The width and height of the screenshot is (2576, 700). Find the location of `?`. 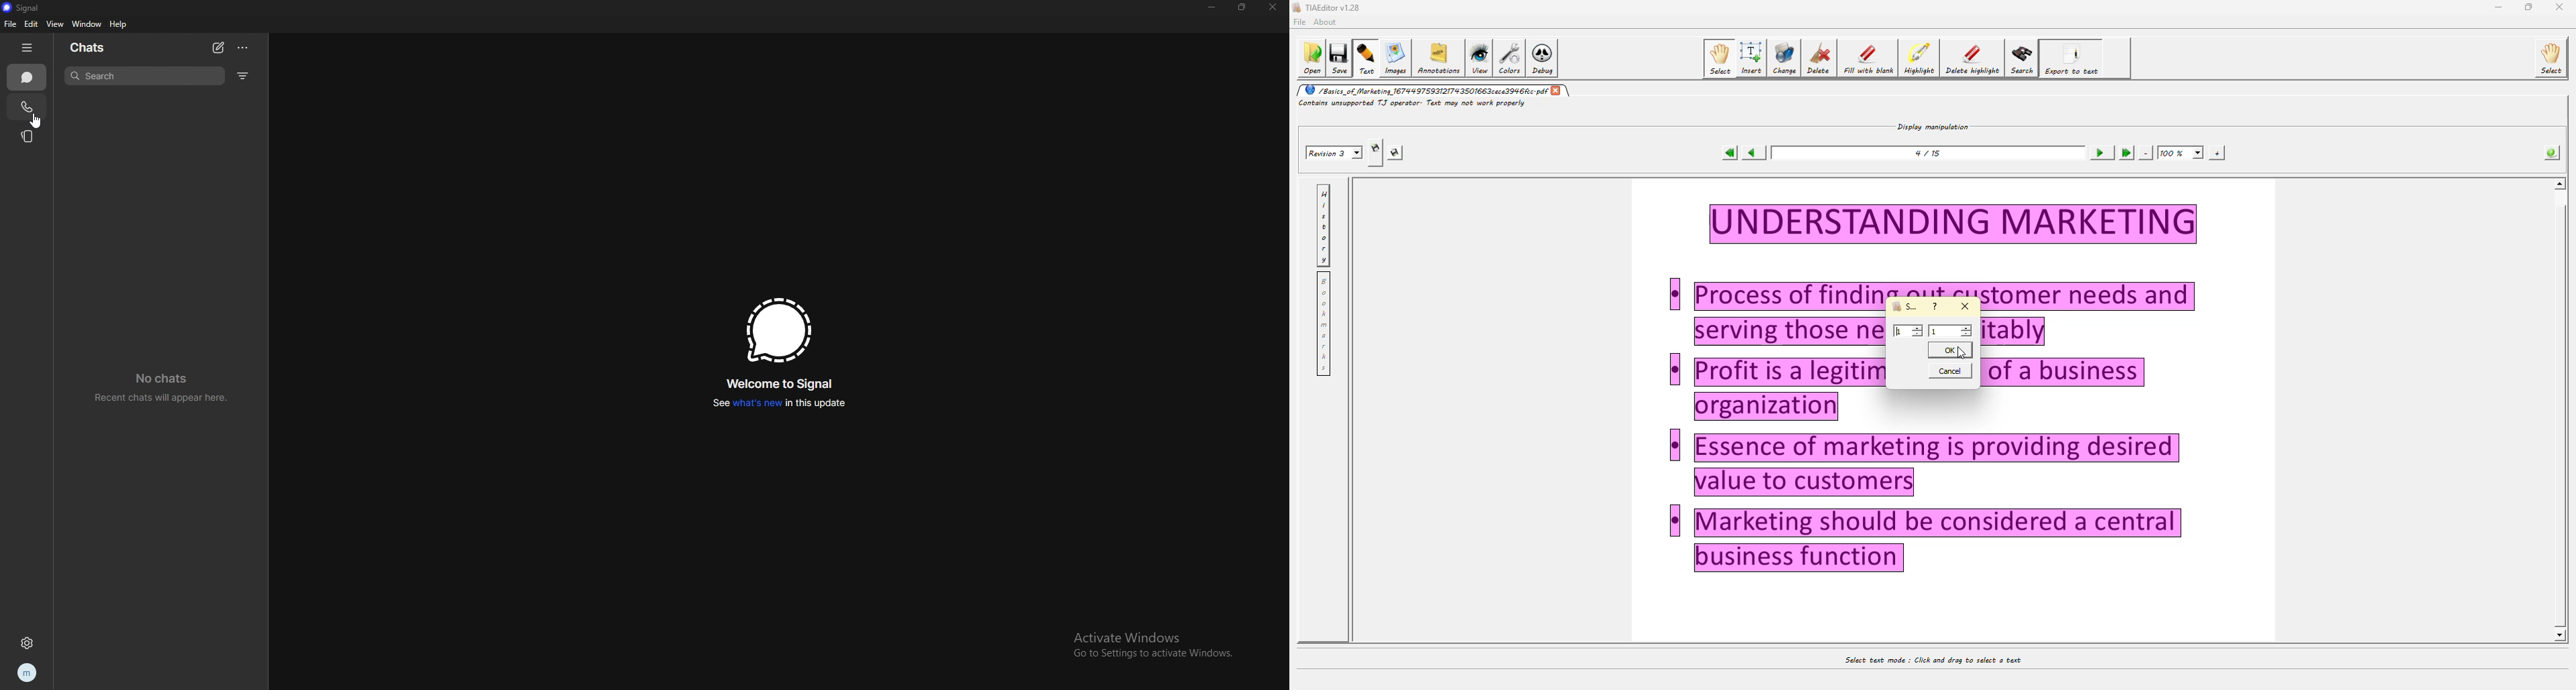

? is located at coordinates (1933, 305).